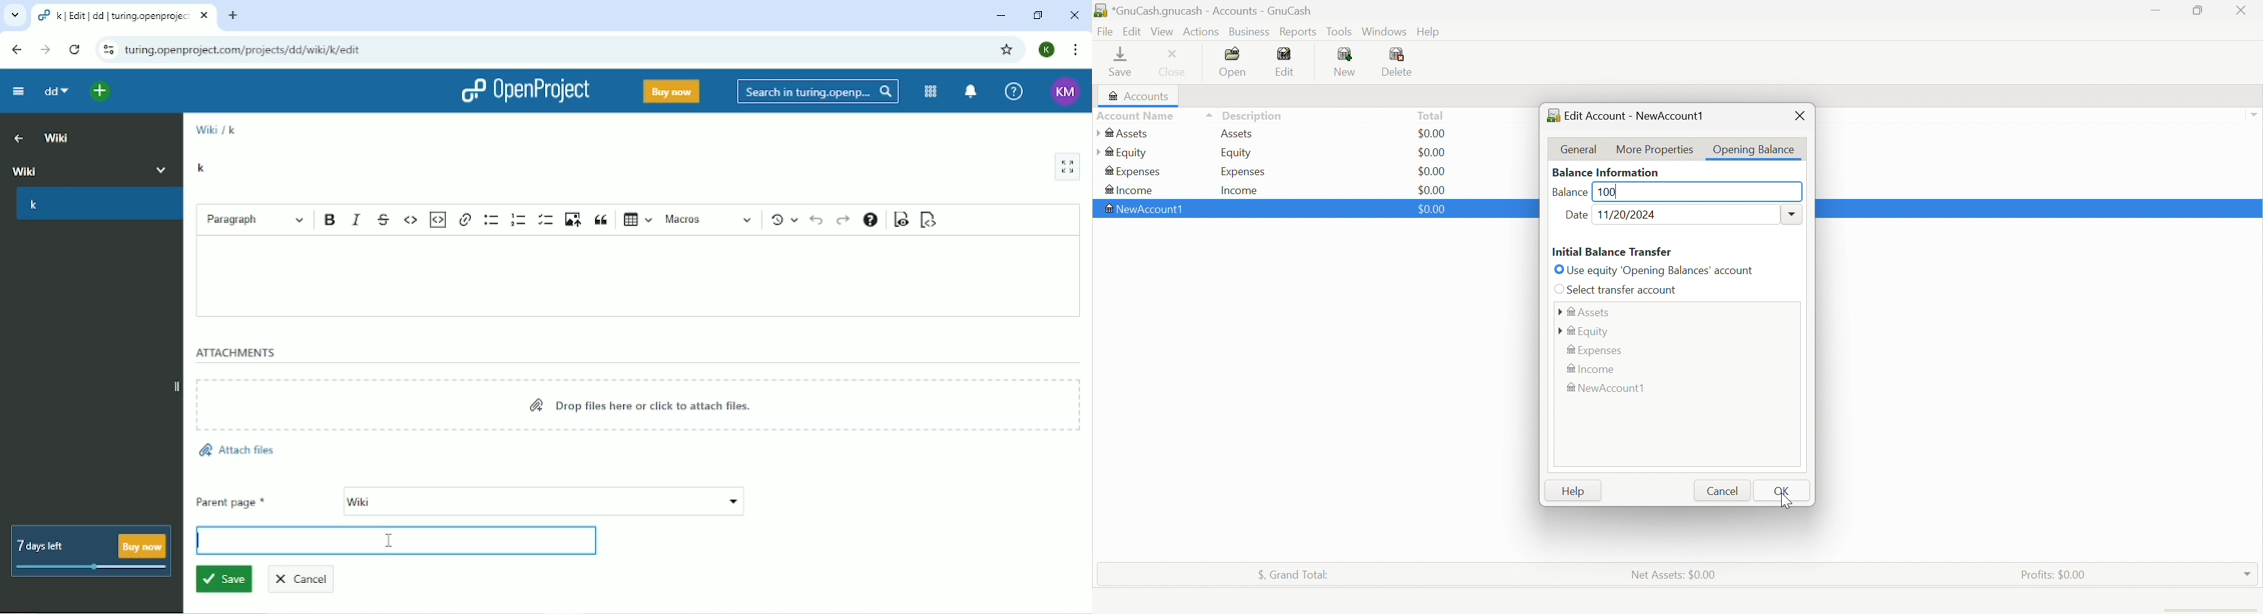  I want to click on Actions, so click(1202, 32).